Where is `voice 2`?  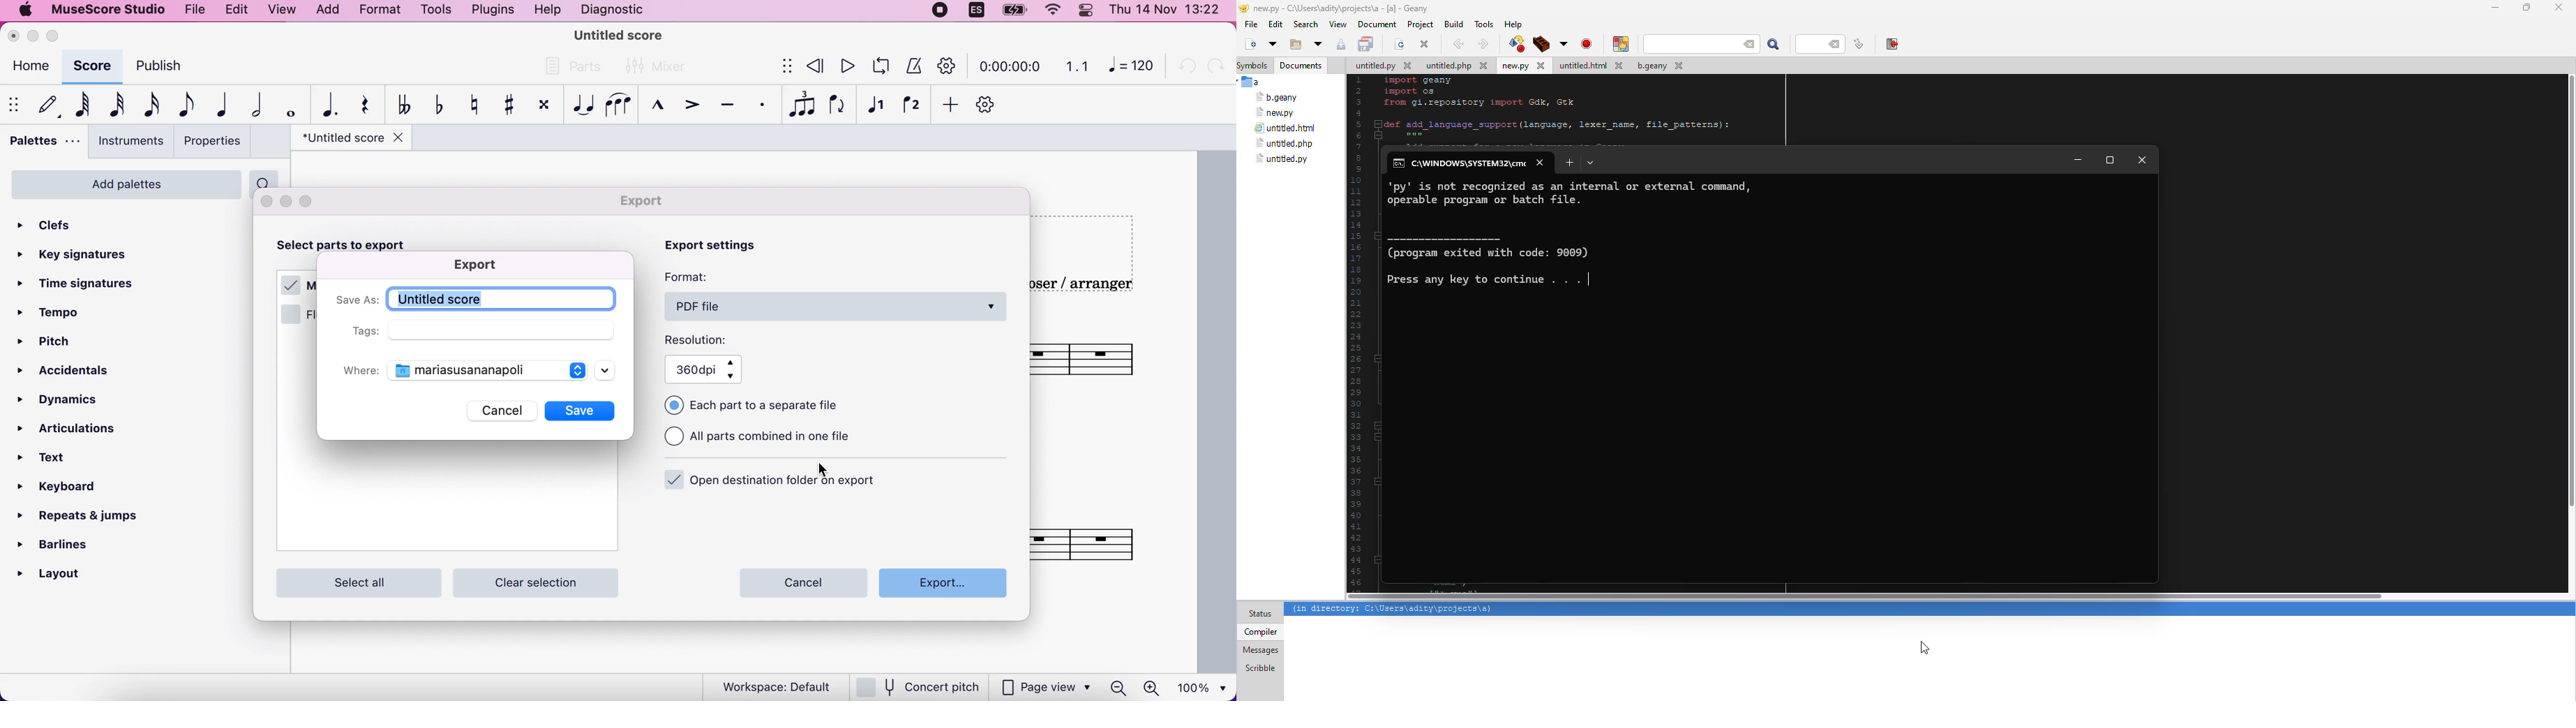 voice 2 is located at coordinates (910, 106).